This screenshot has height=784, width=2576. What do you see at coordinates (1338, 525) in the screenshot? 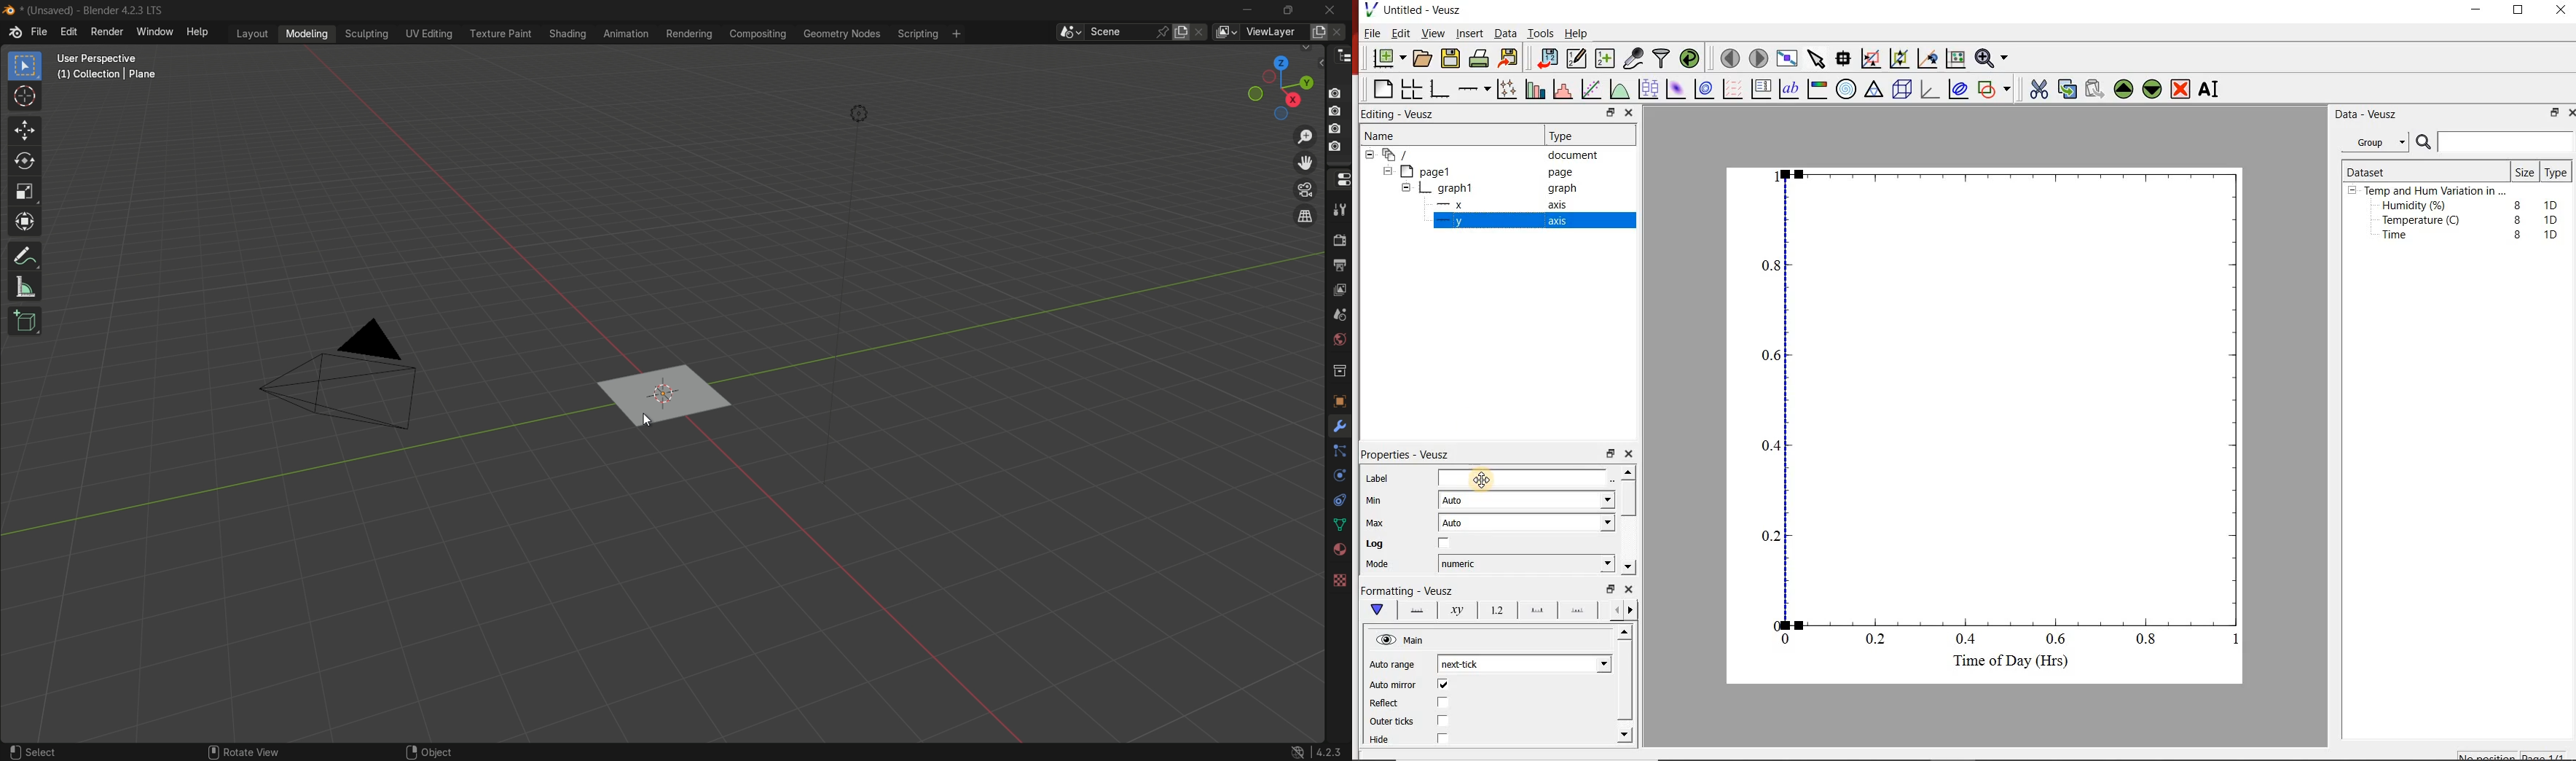
I see `data` at bounding box center [1338, 525].